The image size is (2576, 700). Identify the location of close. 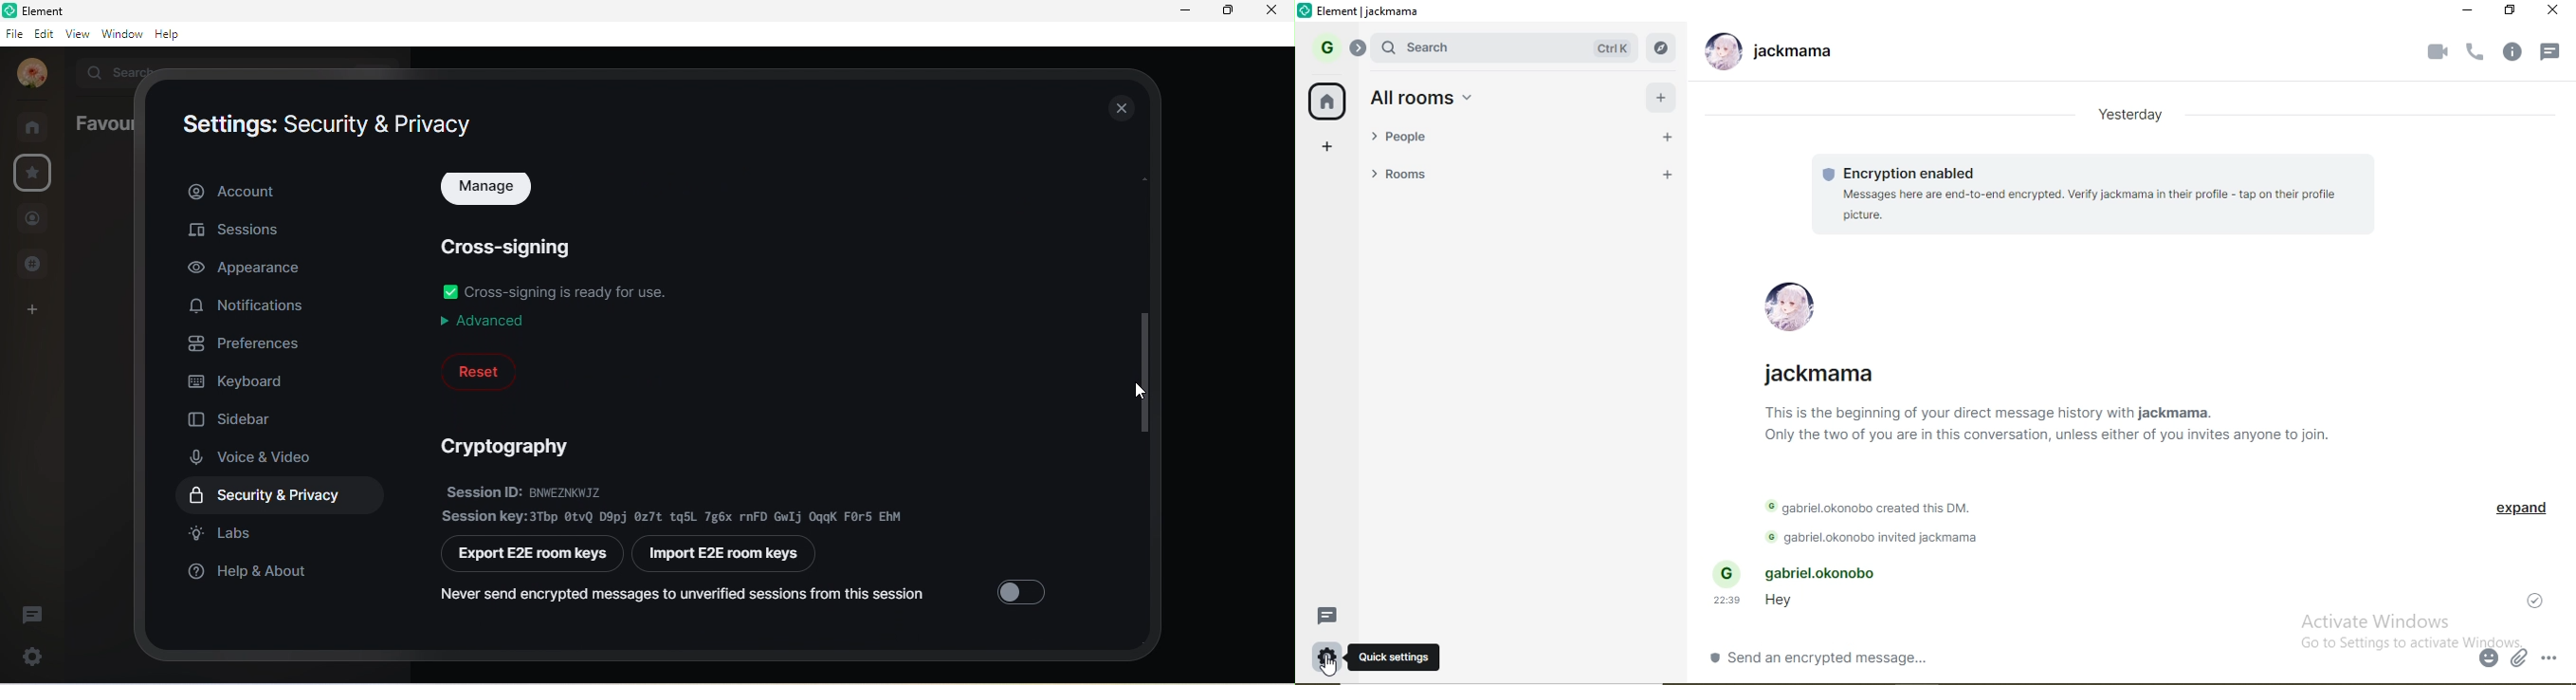
(2554, 13).